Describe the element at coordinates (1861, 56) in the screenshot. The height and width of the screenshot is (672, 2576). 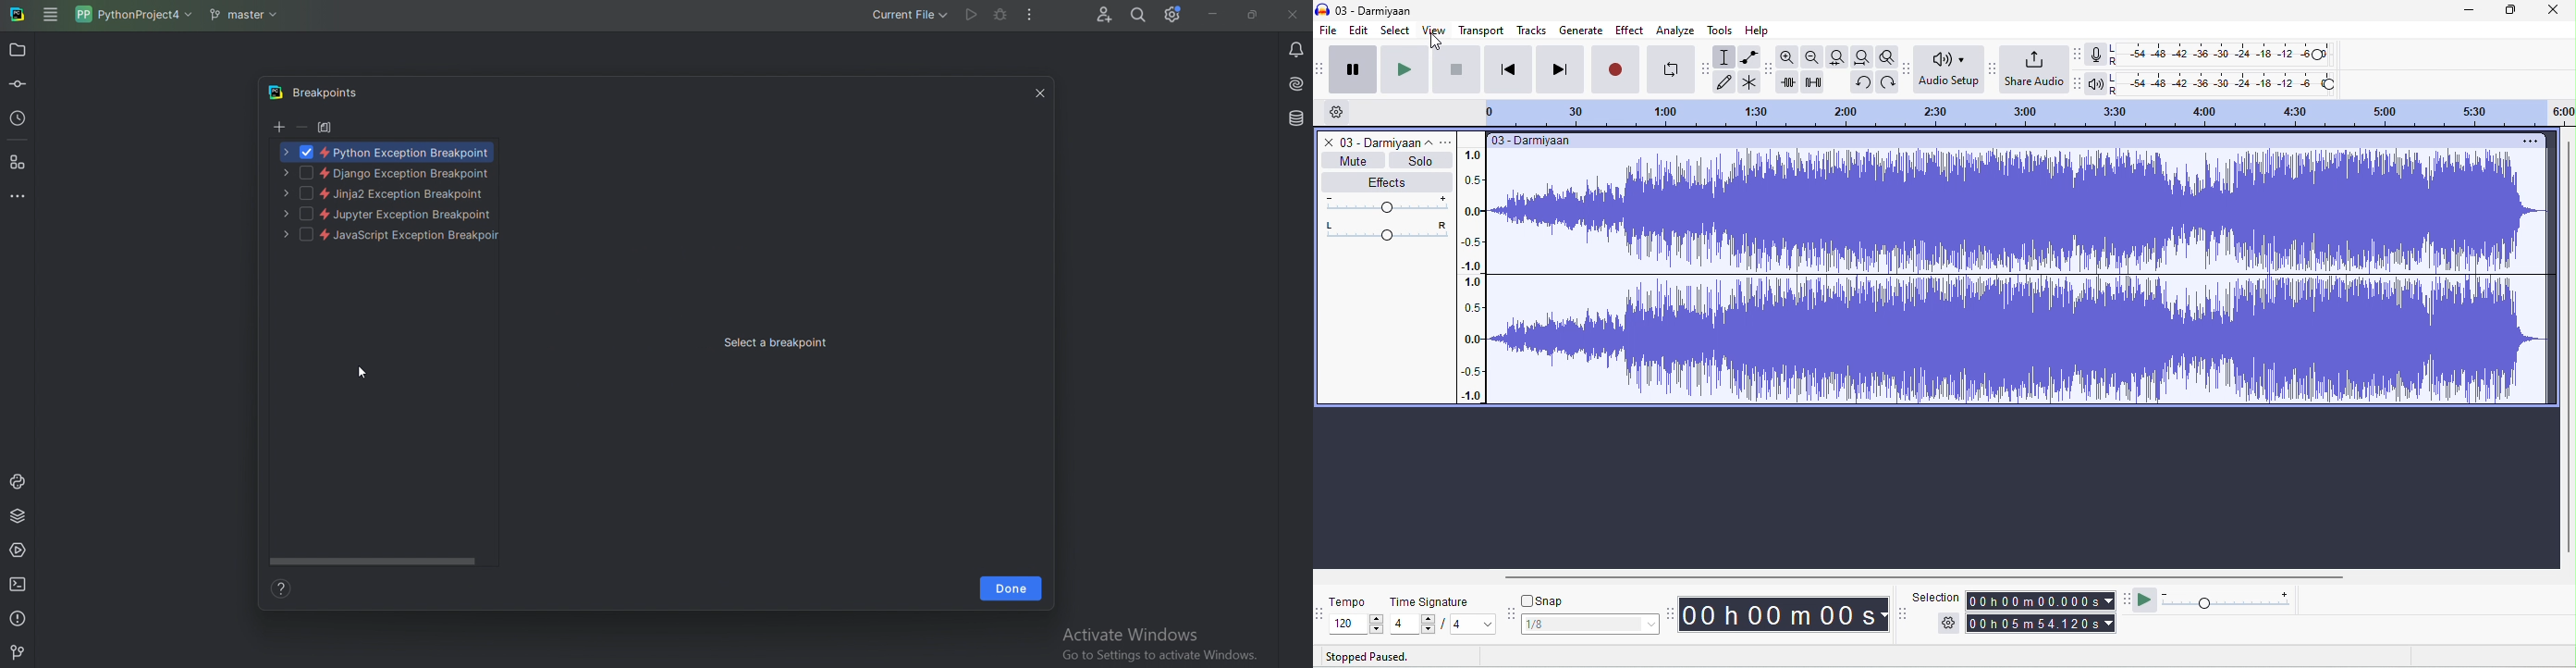
I see `fit to project width` at that location.